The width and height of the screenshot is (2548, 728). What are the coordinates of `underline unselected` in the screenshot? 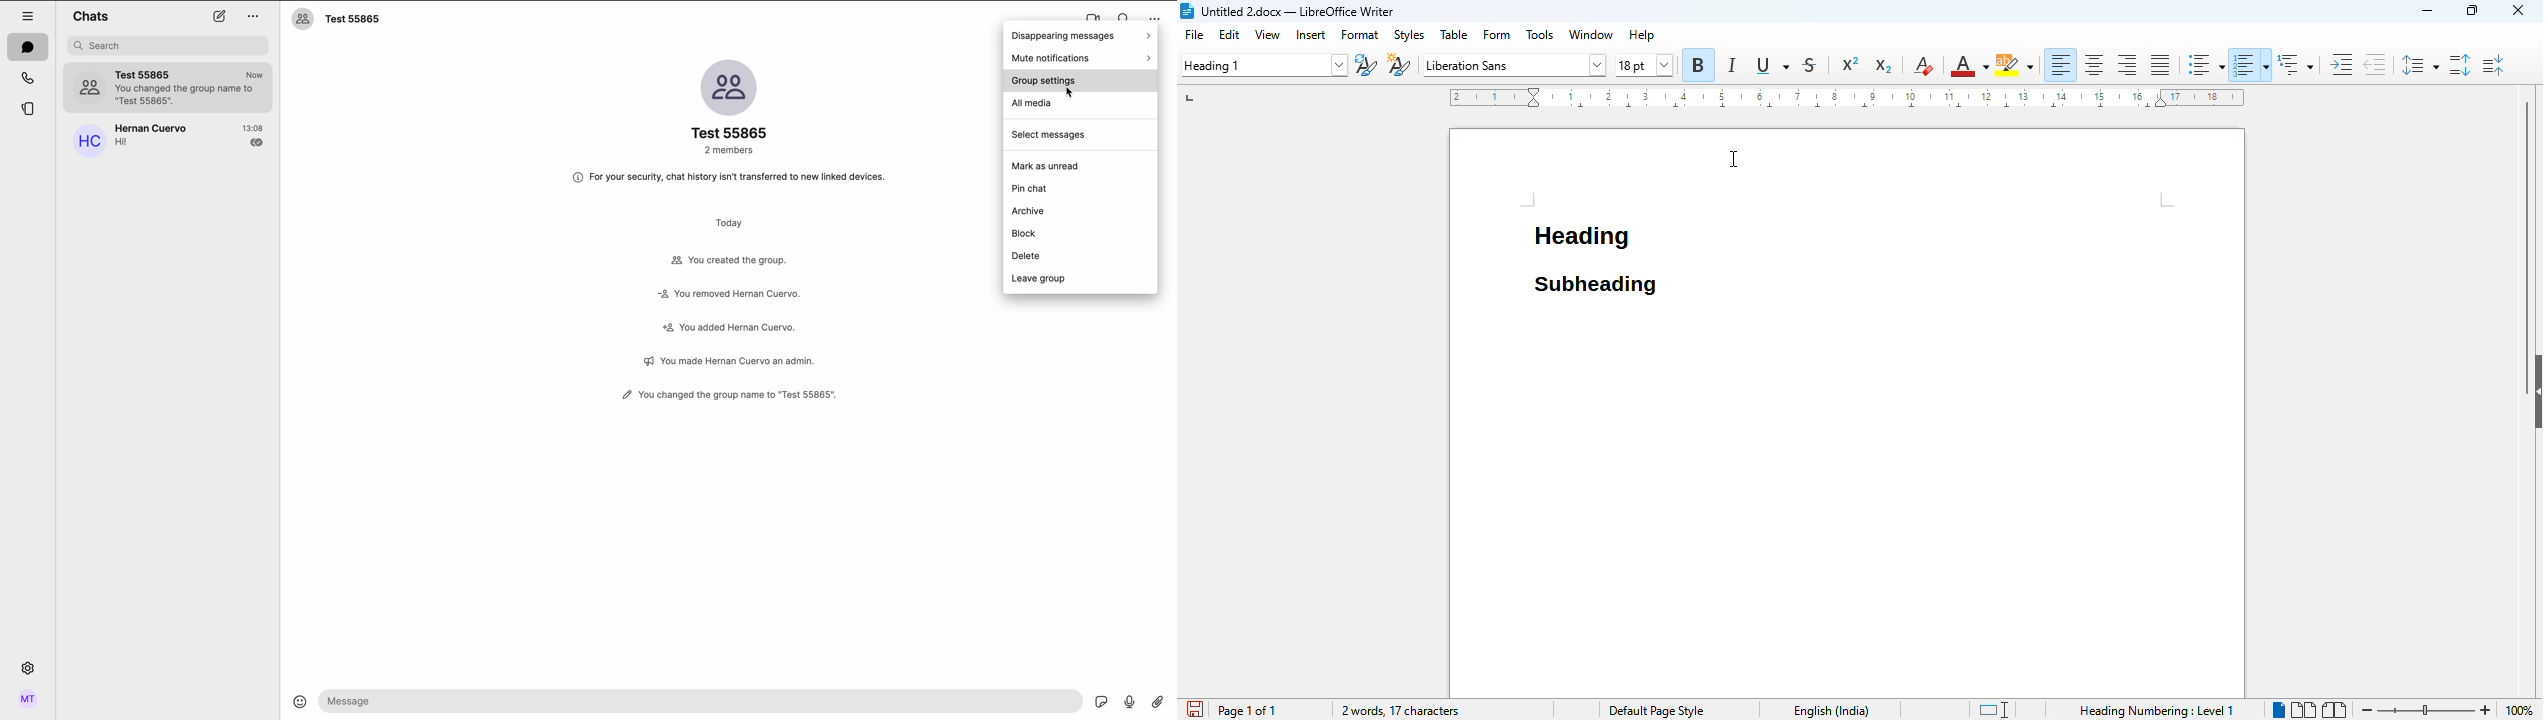 It's located at (1770, 66).